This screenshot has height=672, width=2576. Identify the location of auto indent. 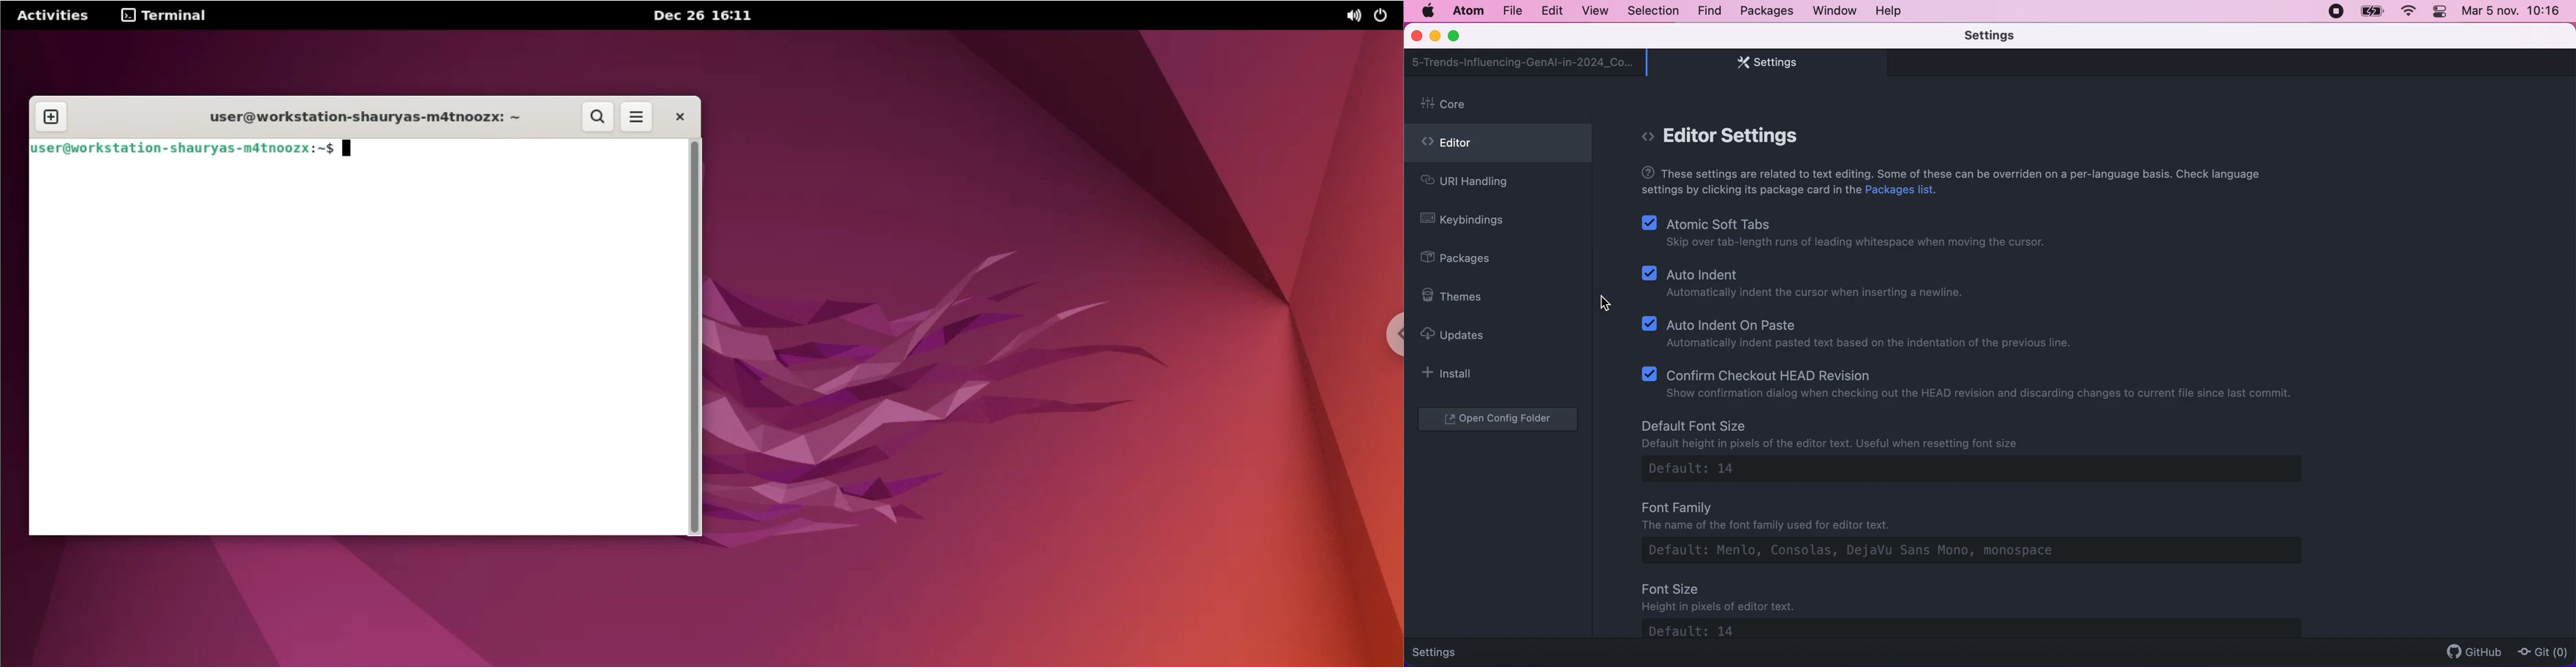
(1809, 286).